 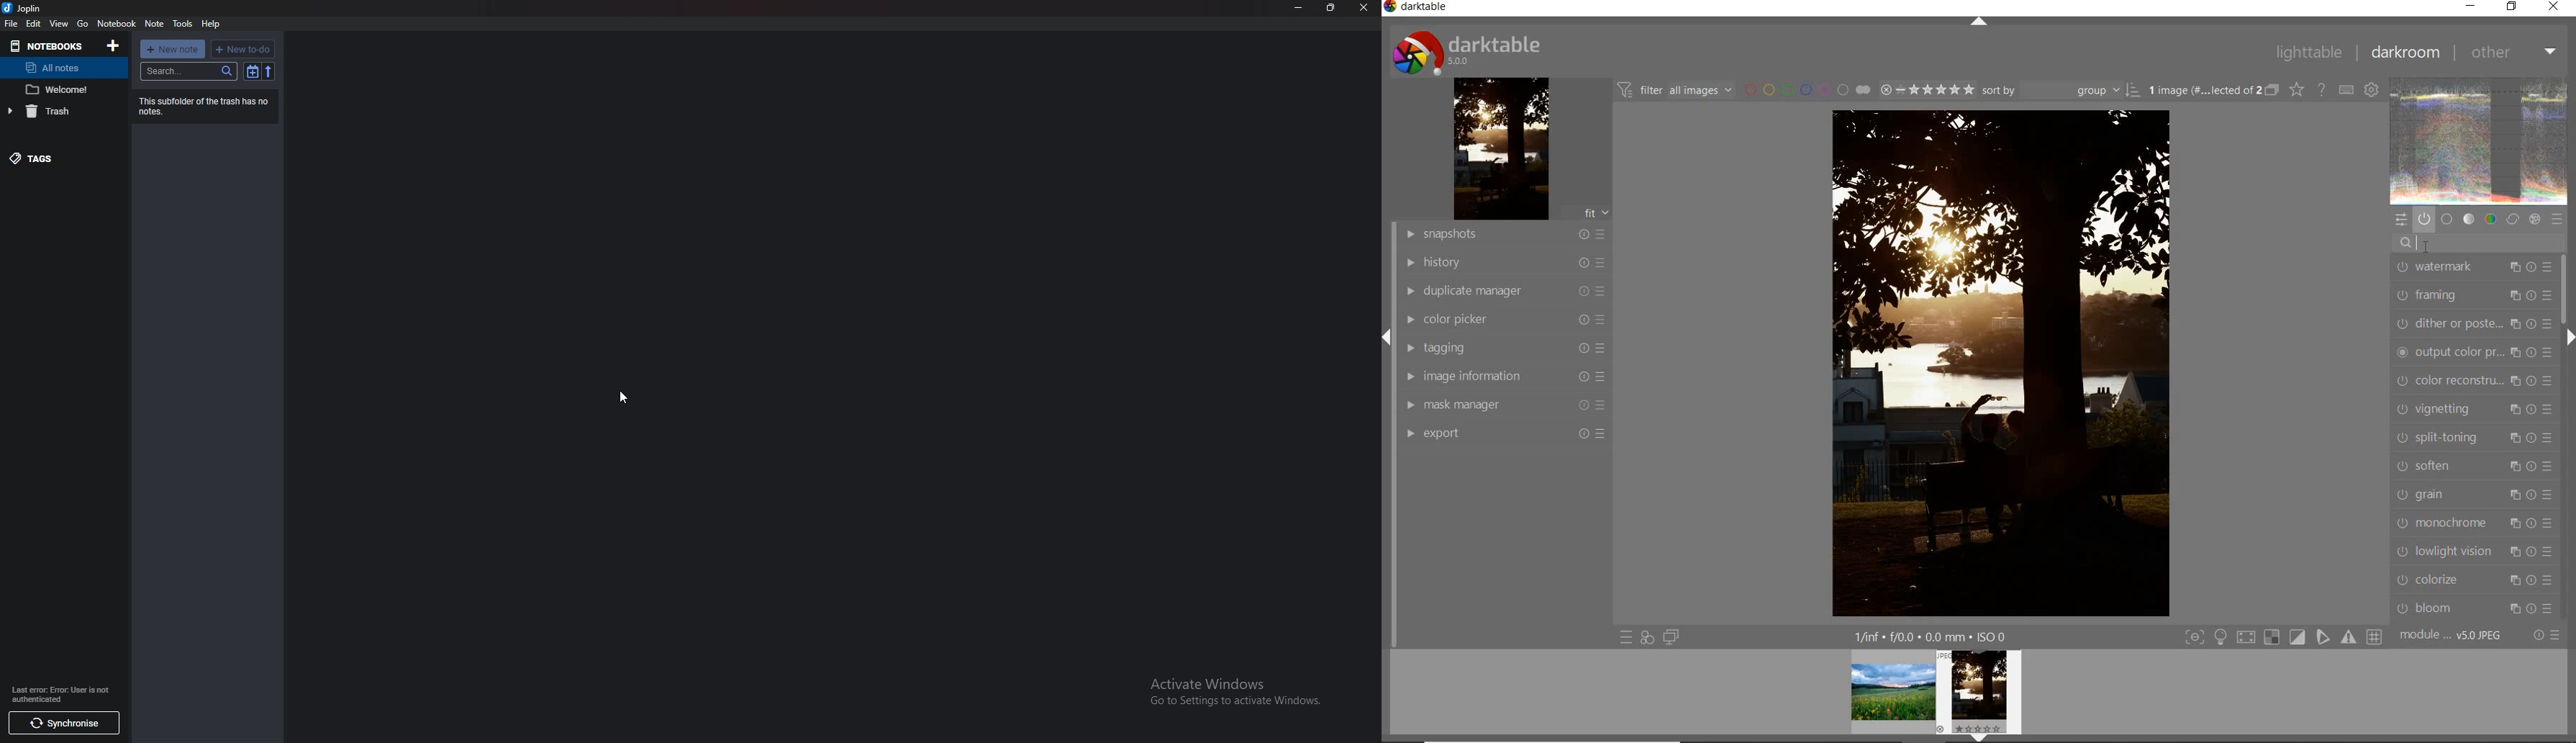 What do you see at coordinates (1501, 149) in the screenshot?
I see `image` at bounding box center [1501, 149].